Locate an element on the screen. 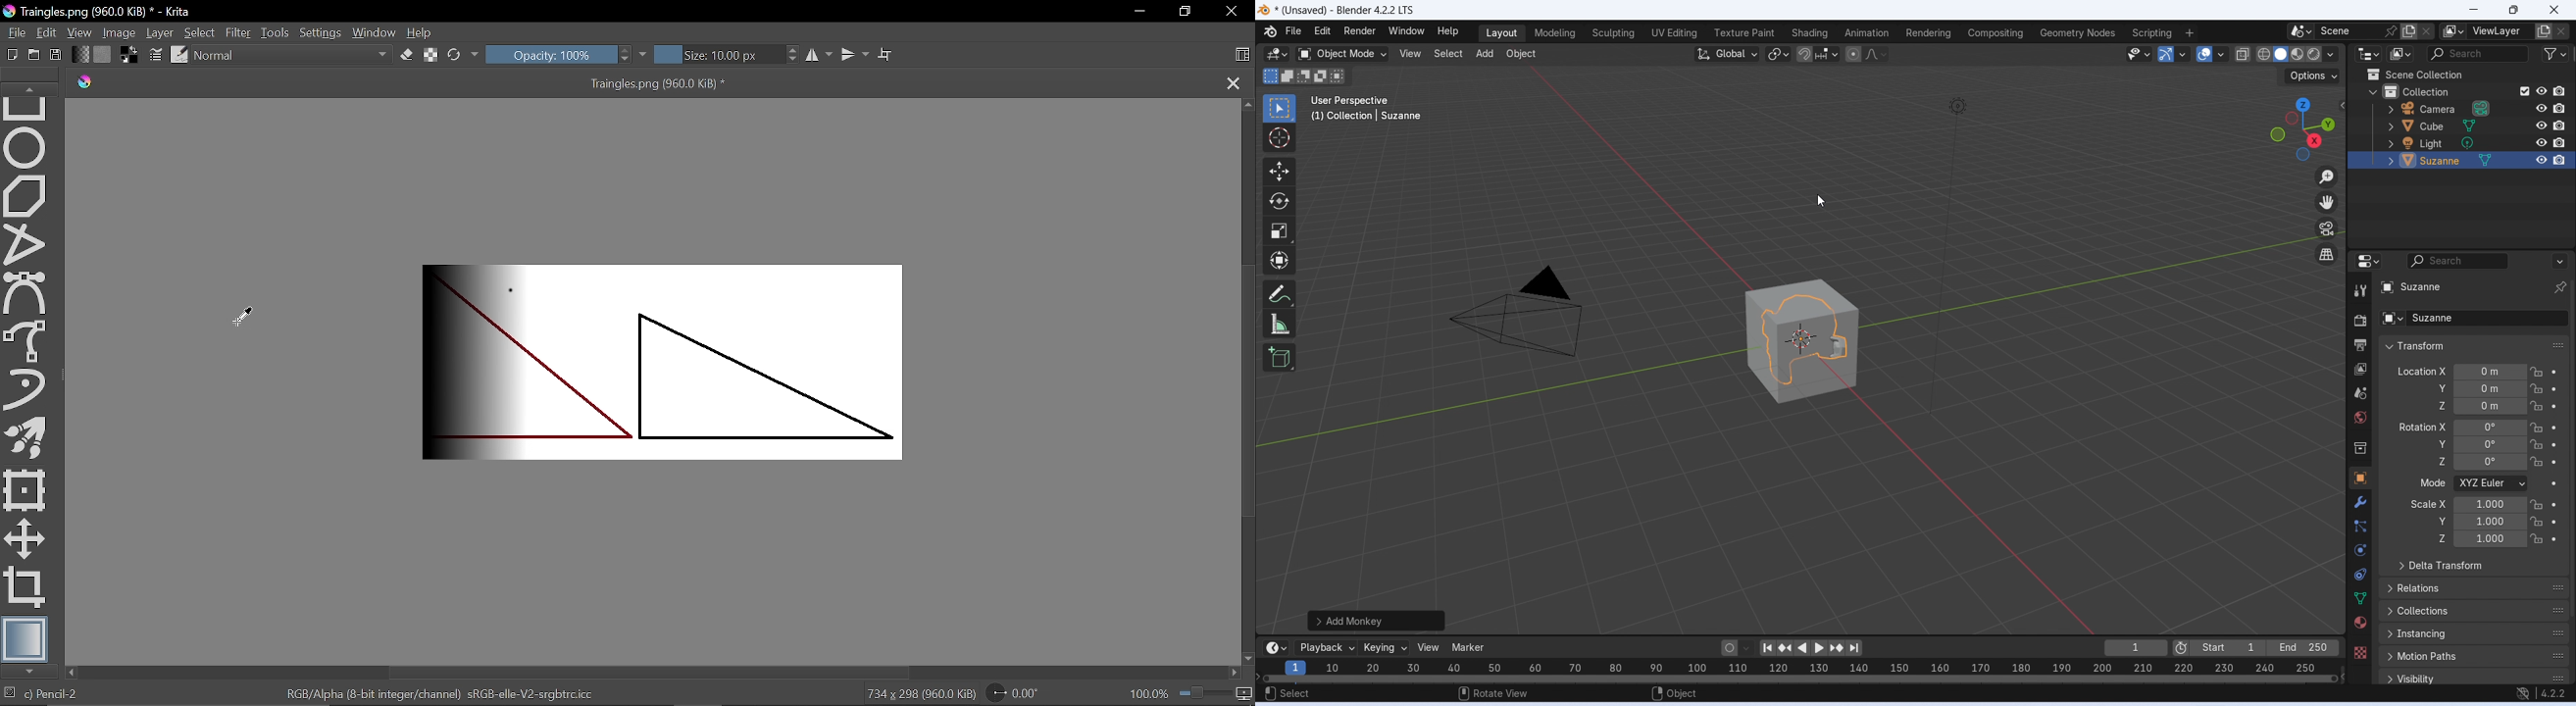  z is located at coordinates (2437, 539).